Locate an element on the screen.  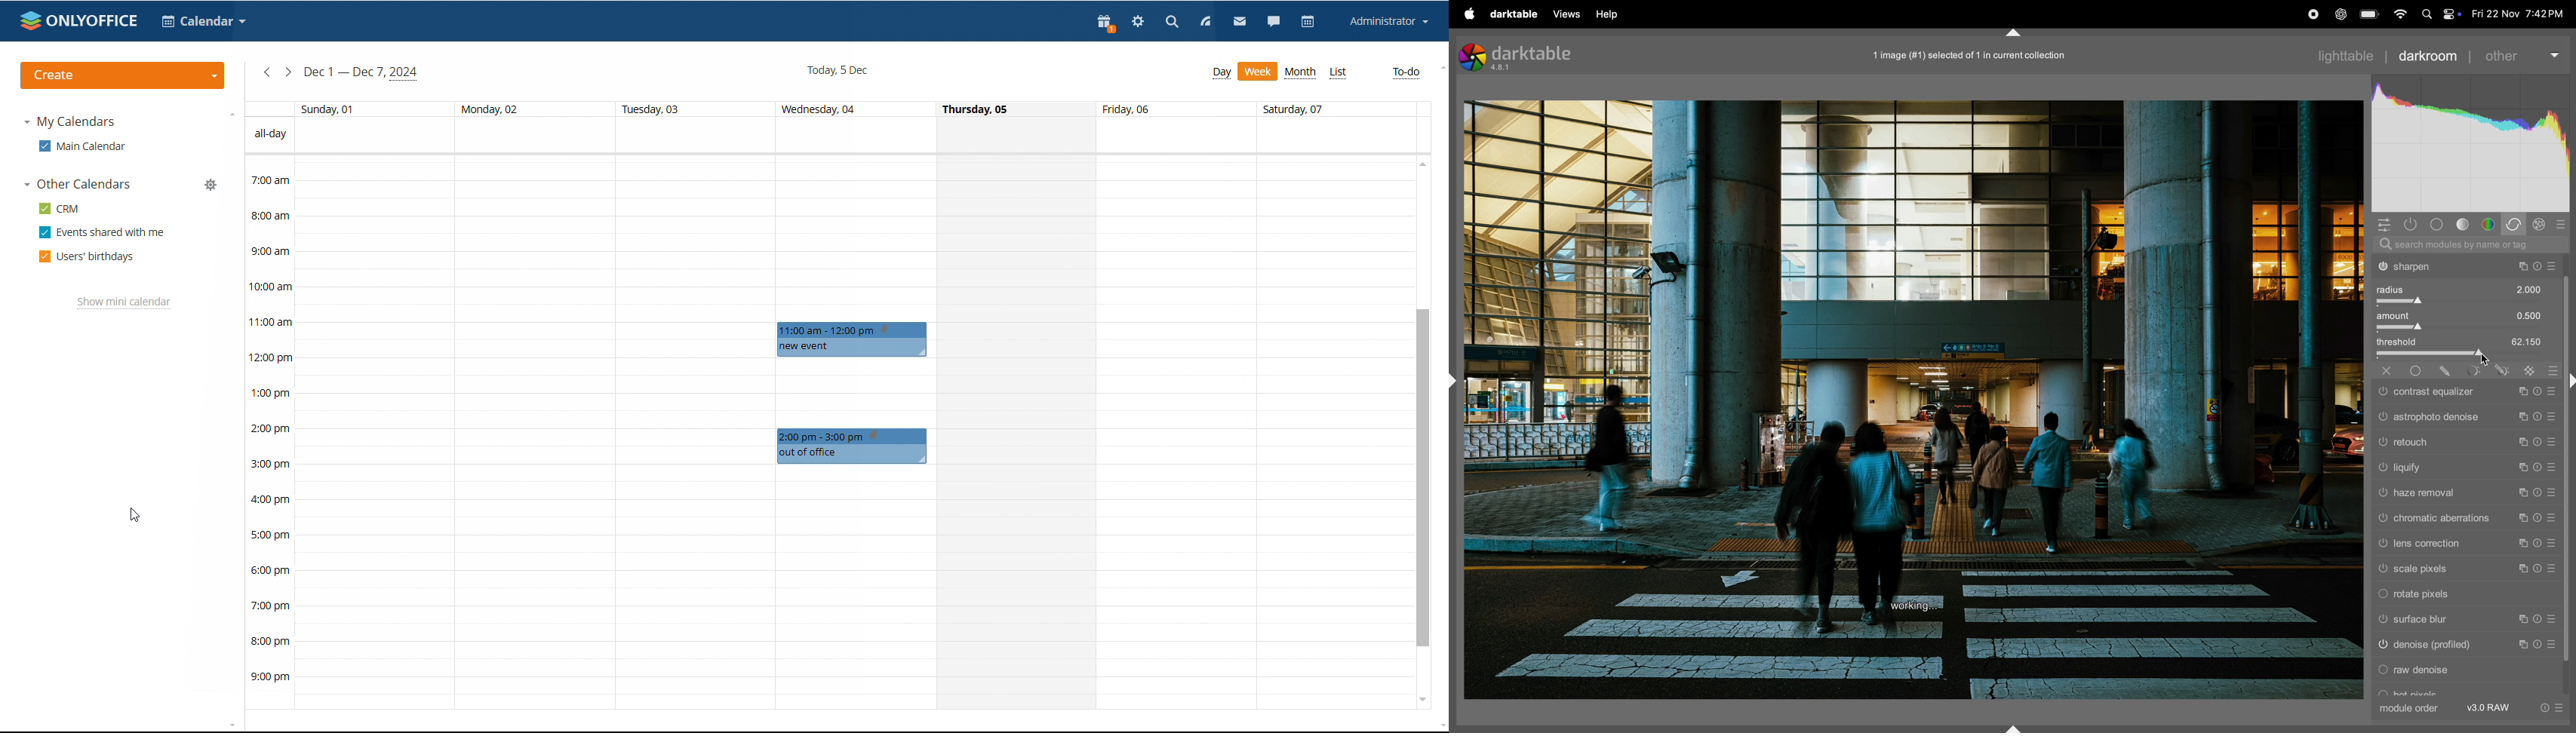
my calendars is located at coordinates (69, 122).